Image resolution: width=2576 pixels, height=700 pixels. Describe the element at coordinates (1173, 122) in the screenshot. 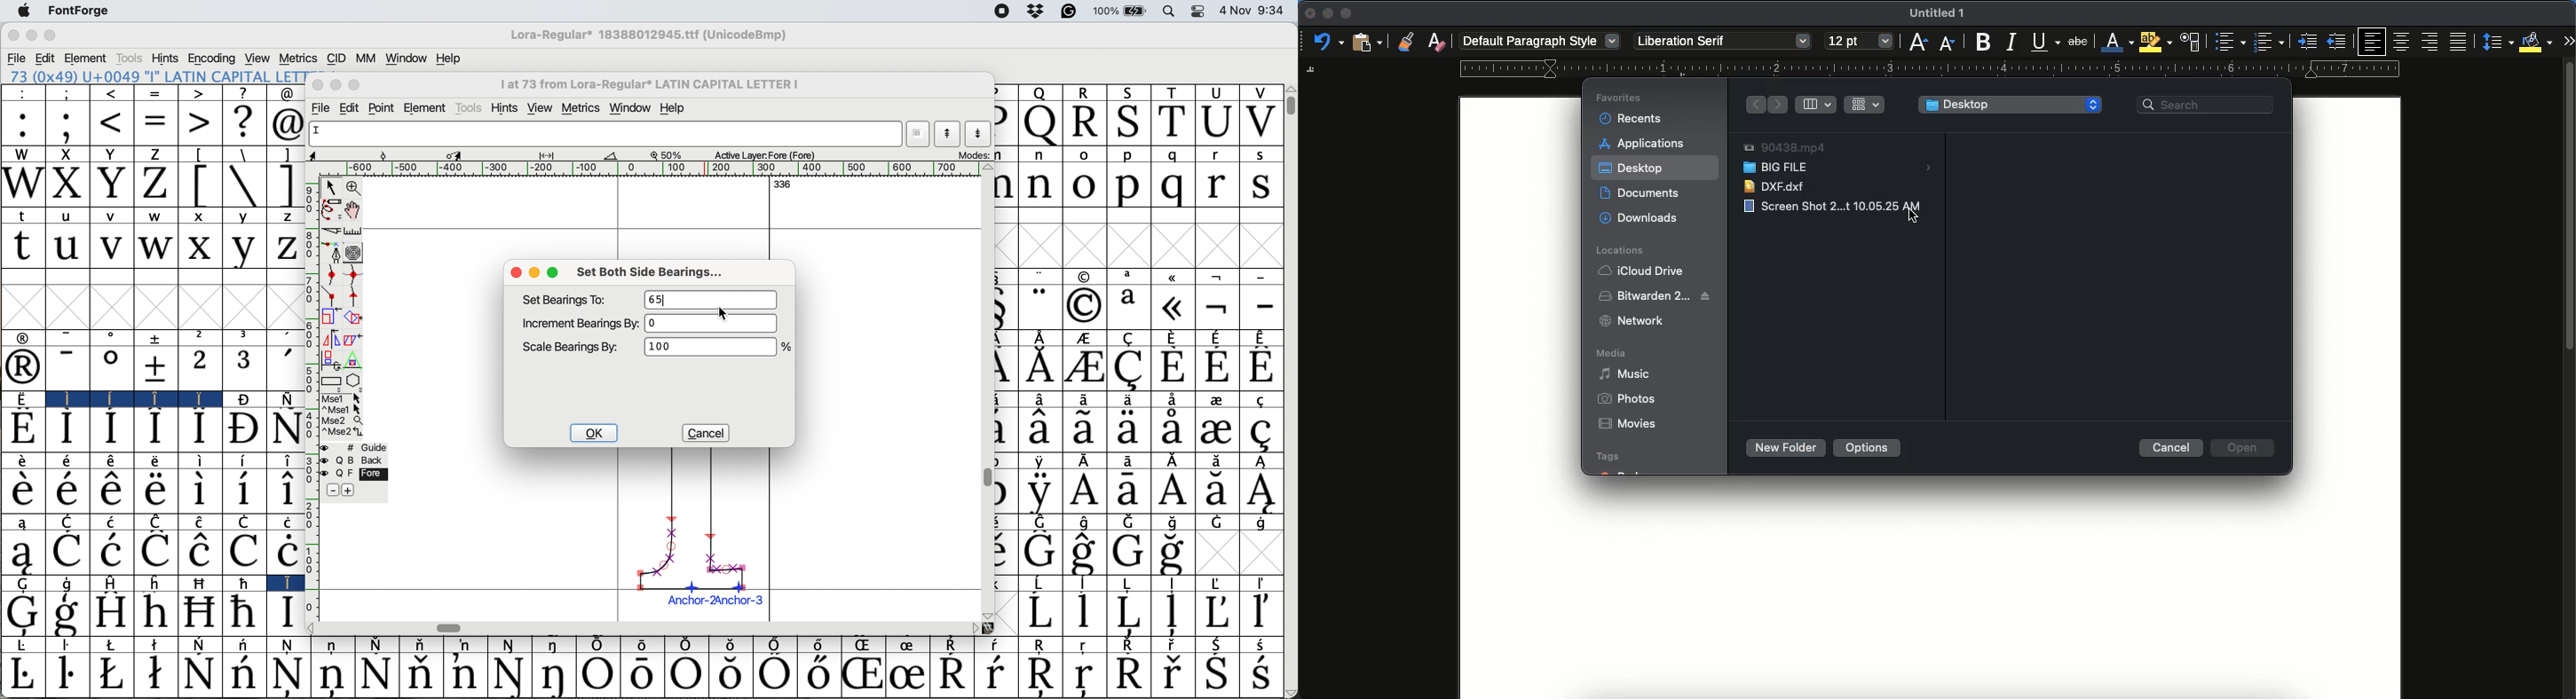

I see `T` at that location.